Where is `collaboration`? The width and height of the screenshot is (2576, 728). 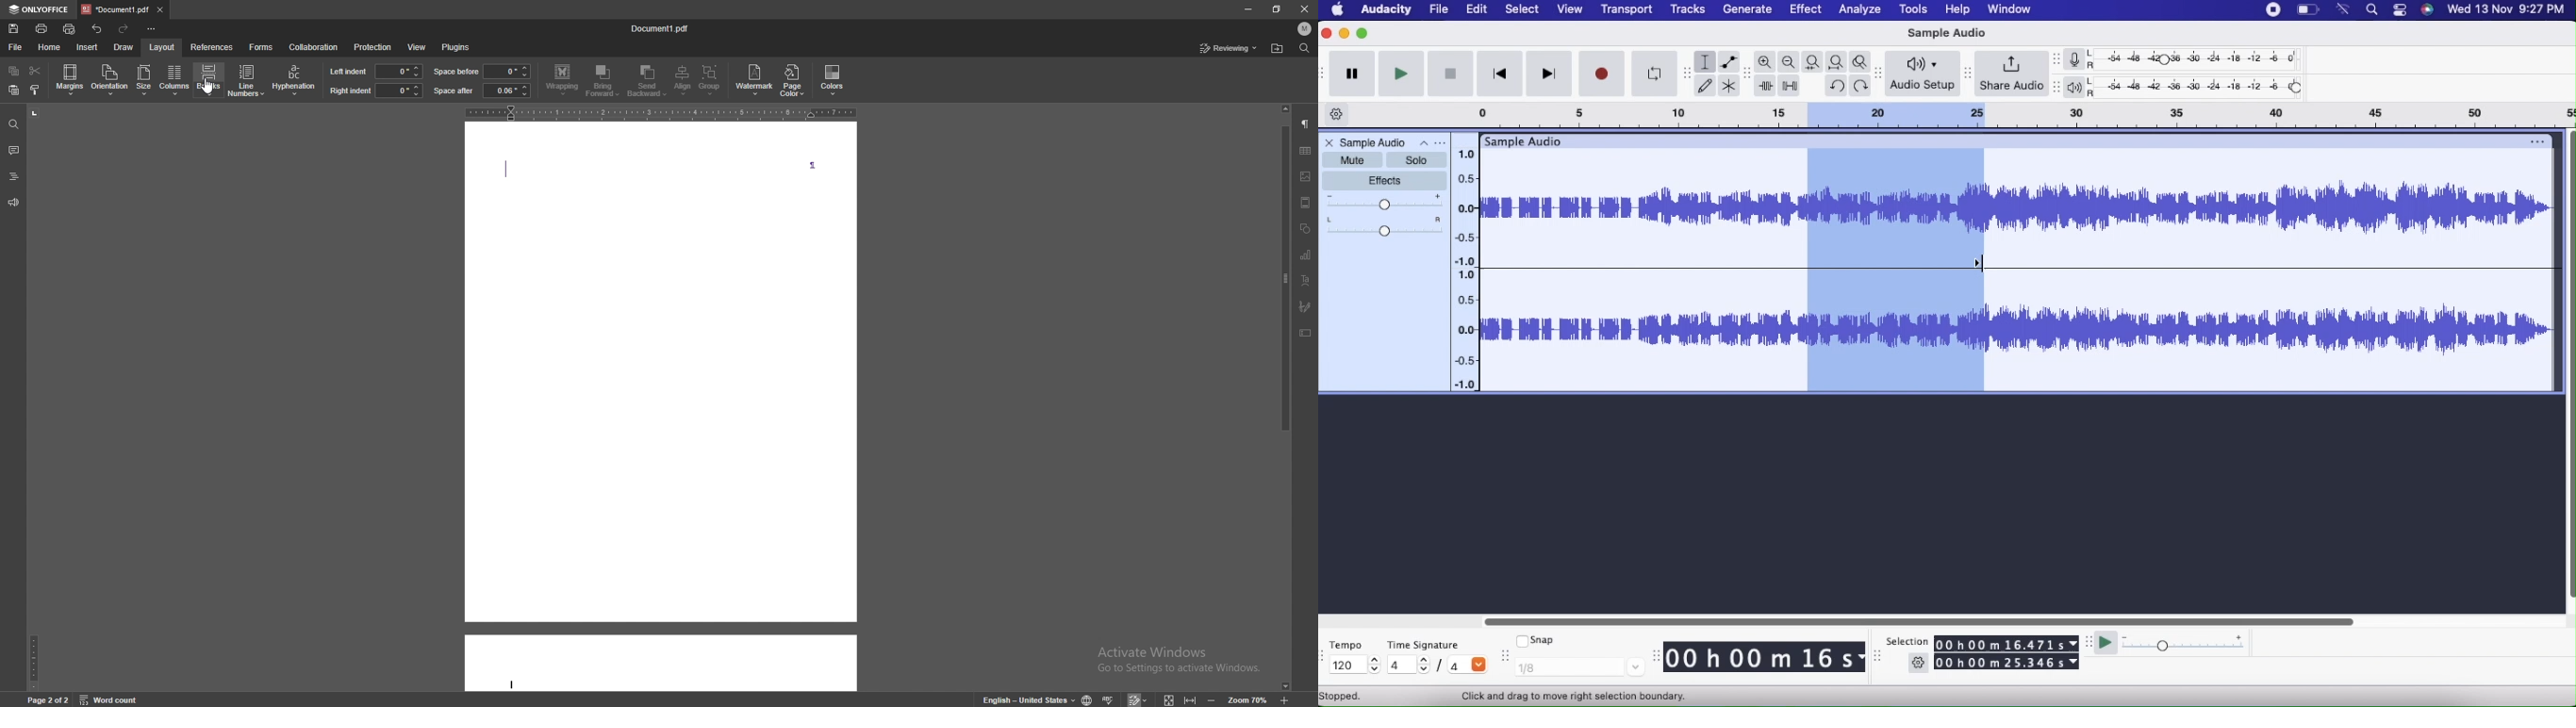
collaboration is located at coordinates (314, 47).